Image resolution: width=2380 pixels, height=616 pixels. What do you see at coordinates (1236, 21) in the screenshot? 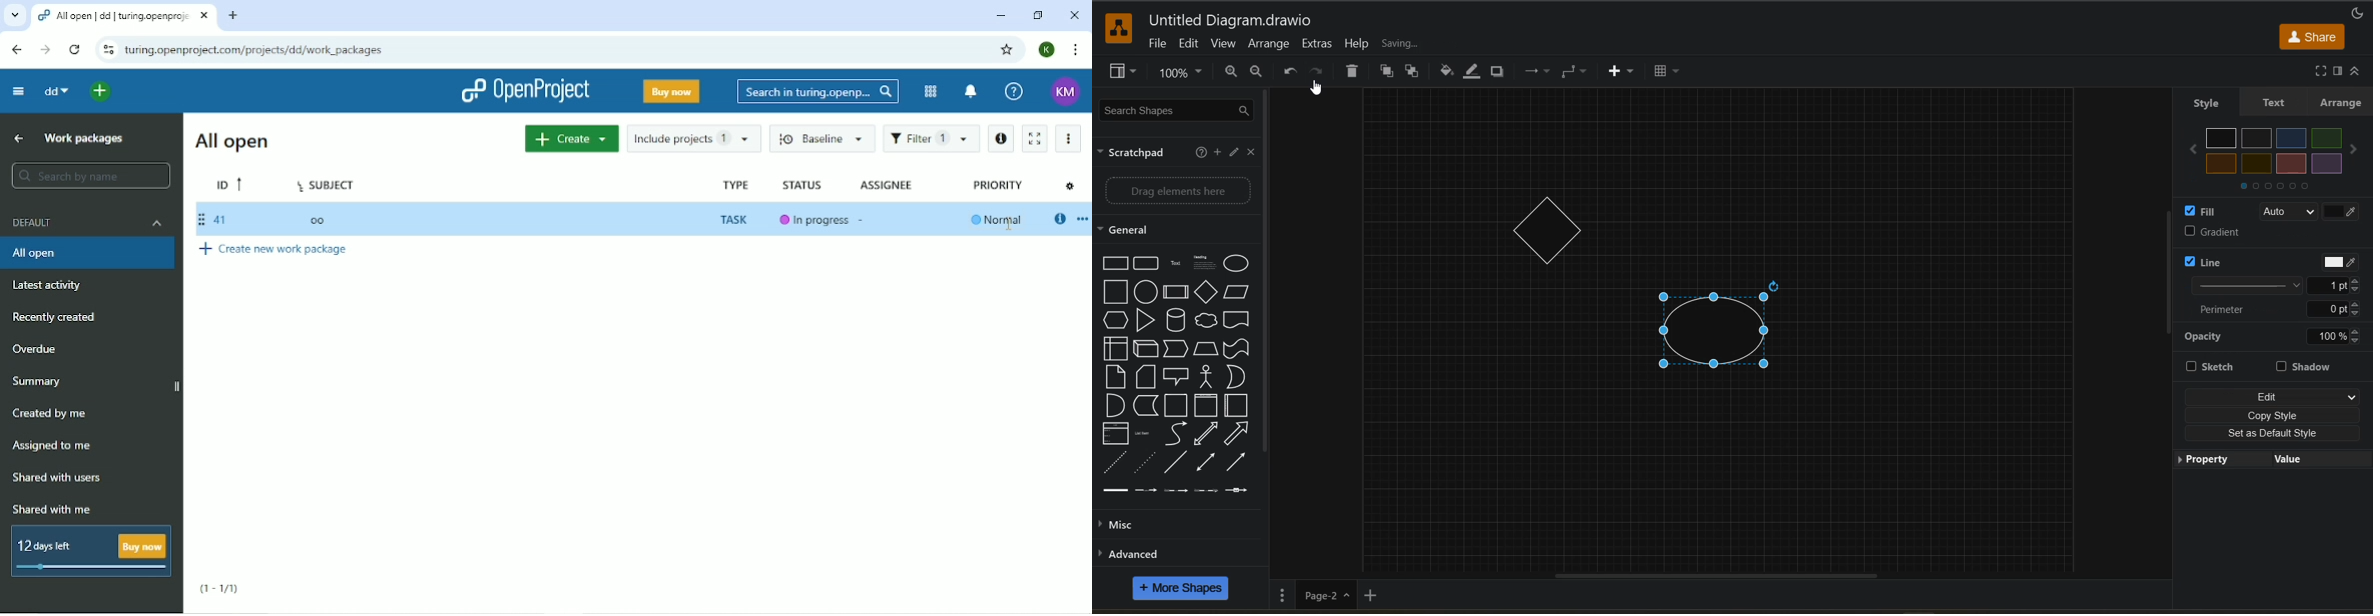
I see `file name and app title` at bounding box center [1236, 21].